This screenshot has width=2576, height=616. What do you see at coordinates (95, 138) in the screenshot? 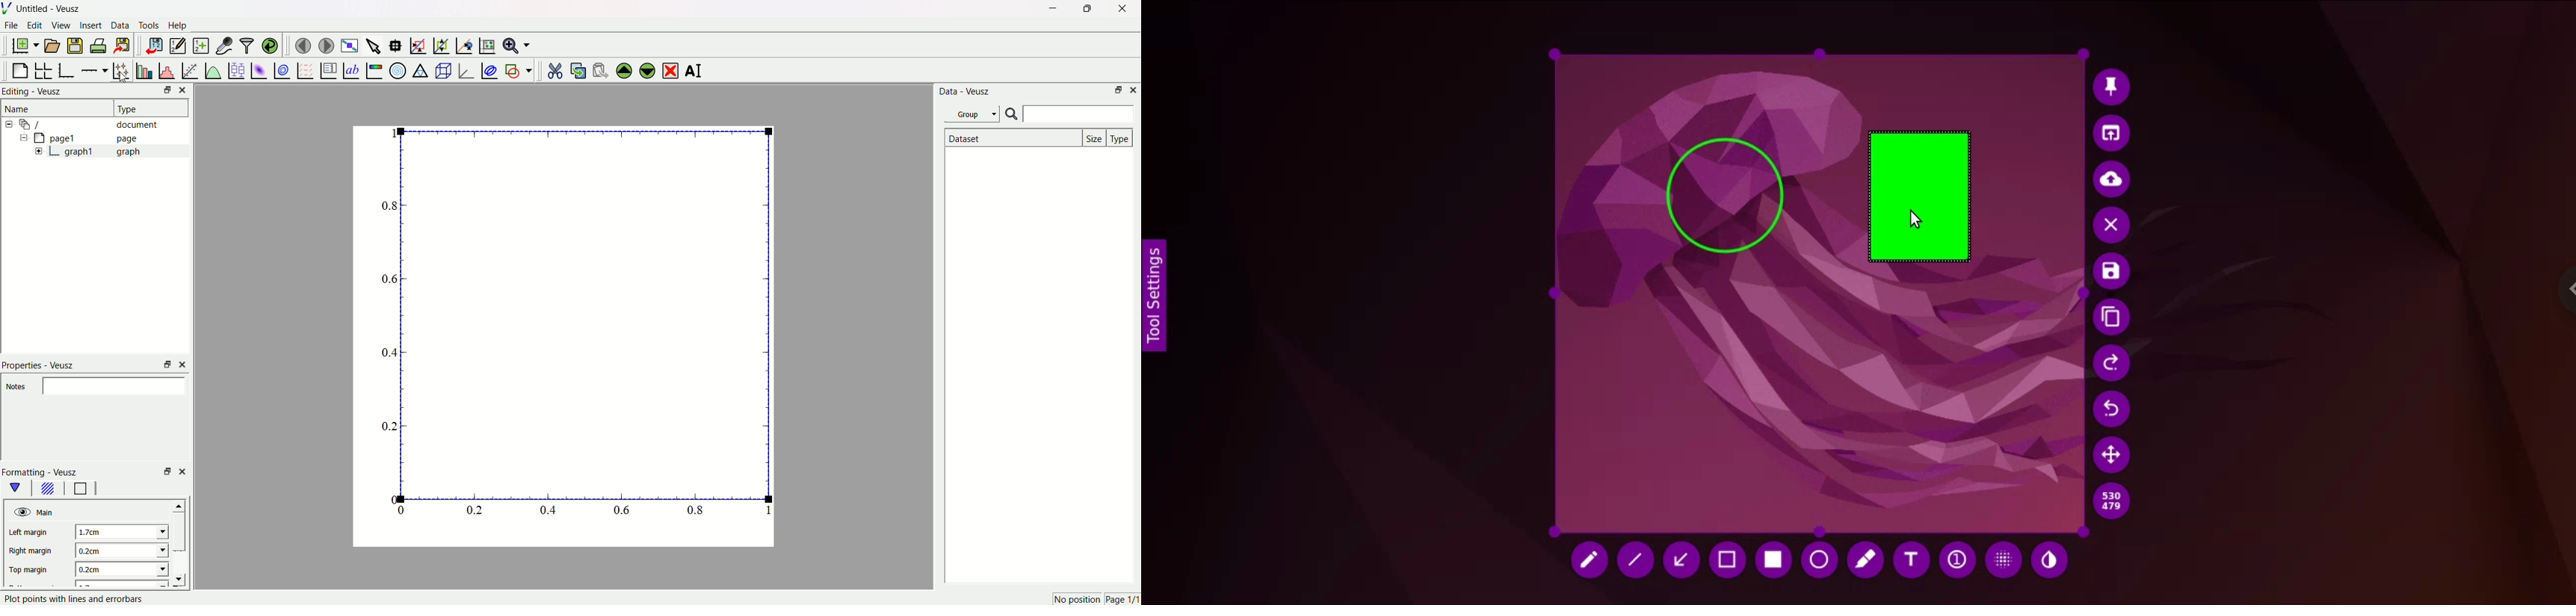
I see `pagel1 page` at bounding box center [95, 138].